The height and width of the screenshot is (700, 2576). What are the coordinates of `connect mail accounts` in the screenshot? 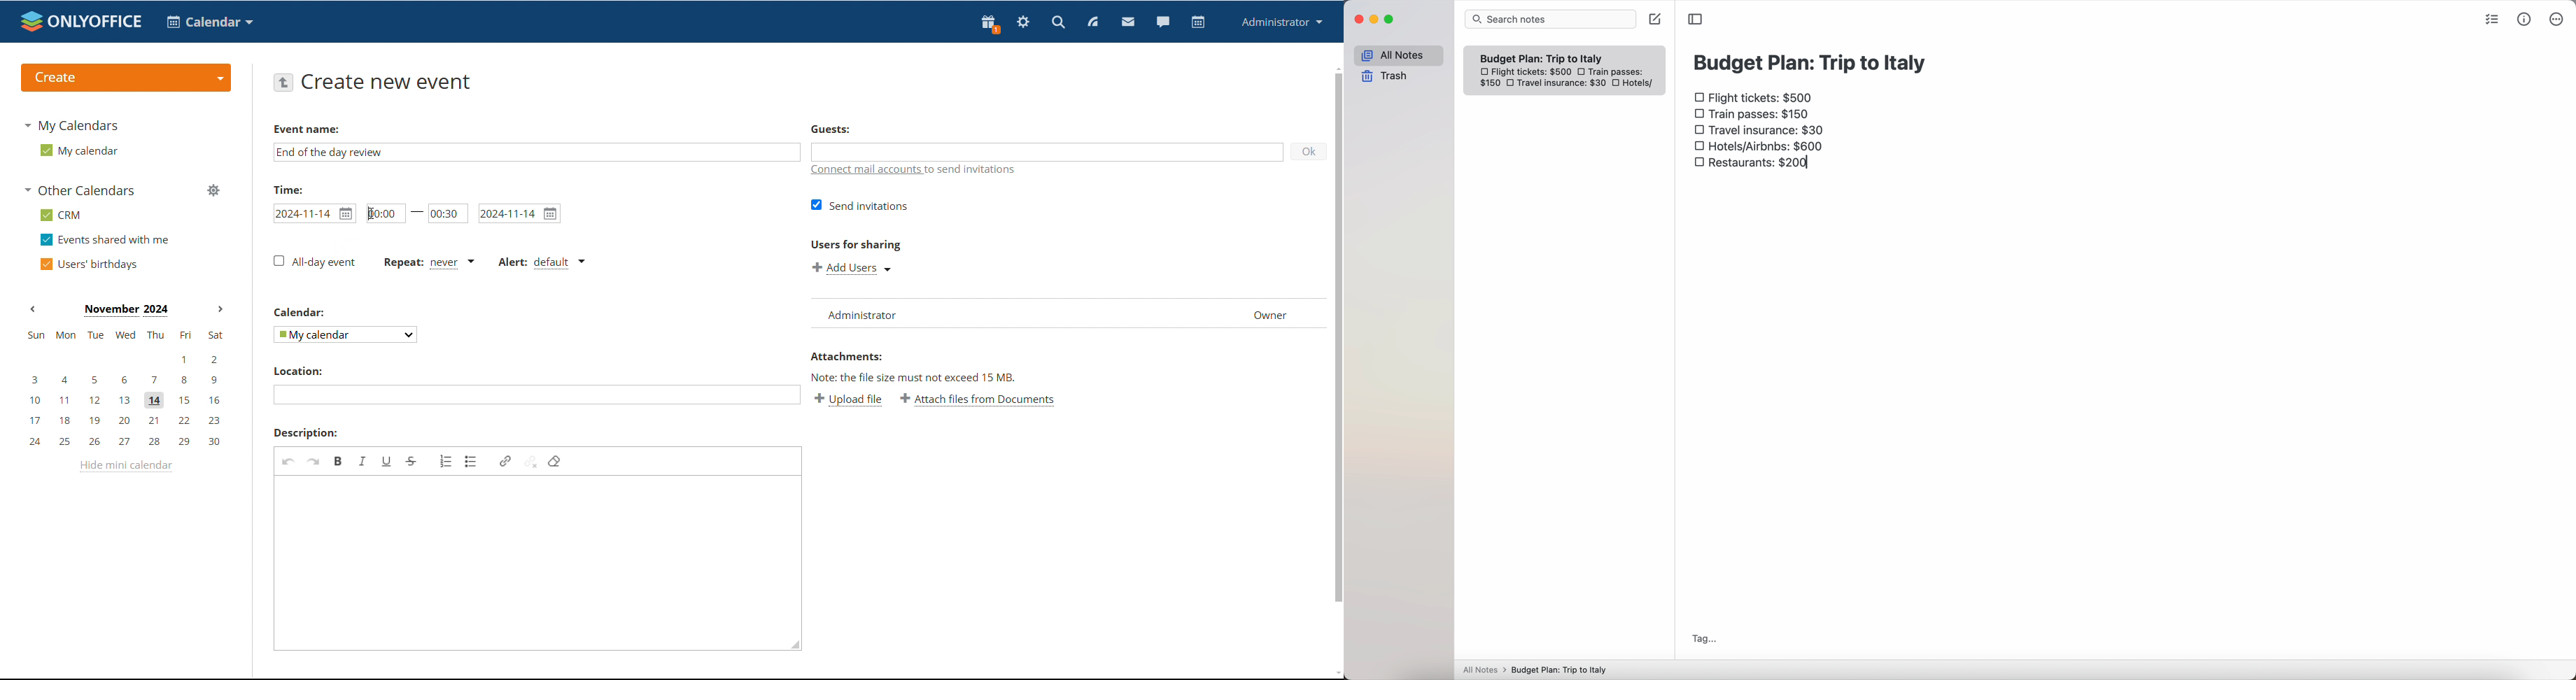 It's located at (913, 170).